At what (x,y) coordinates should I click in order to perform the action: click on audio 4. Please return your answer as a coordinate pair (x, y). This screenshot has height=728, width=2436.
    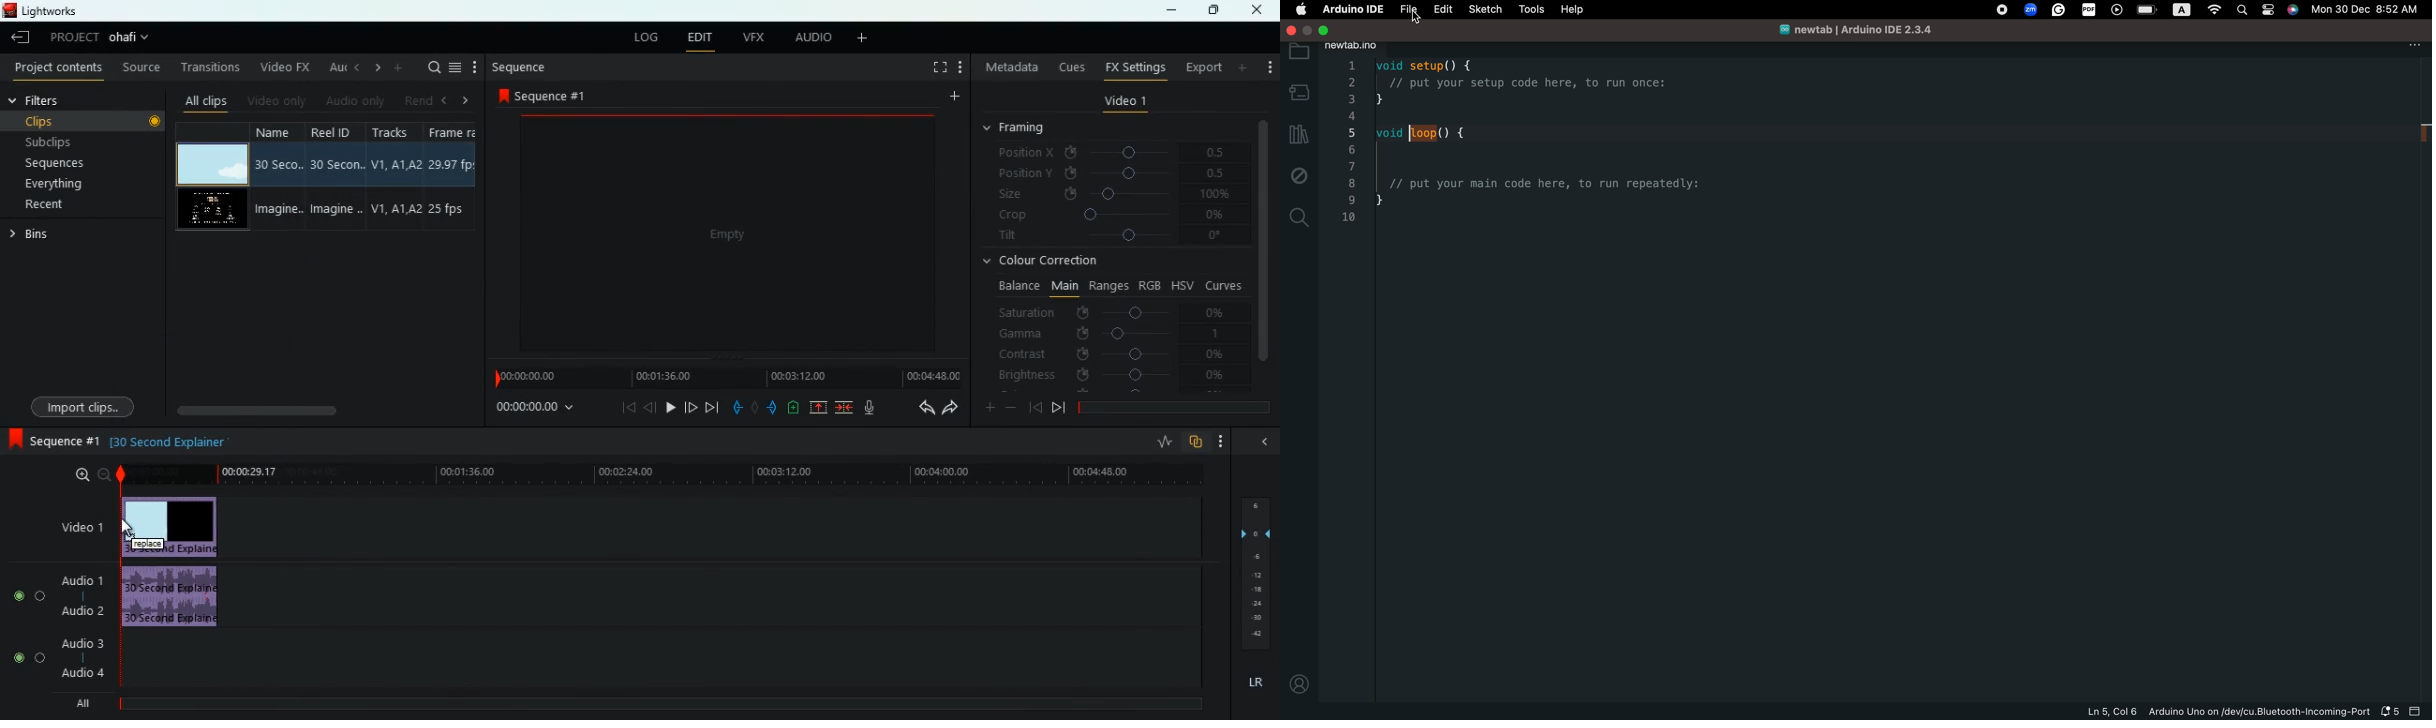
    Looking at the image, I should click on (79, 672).